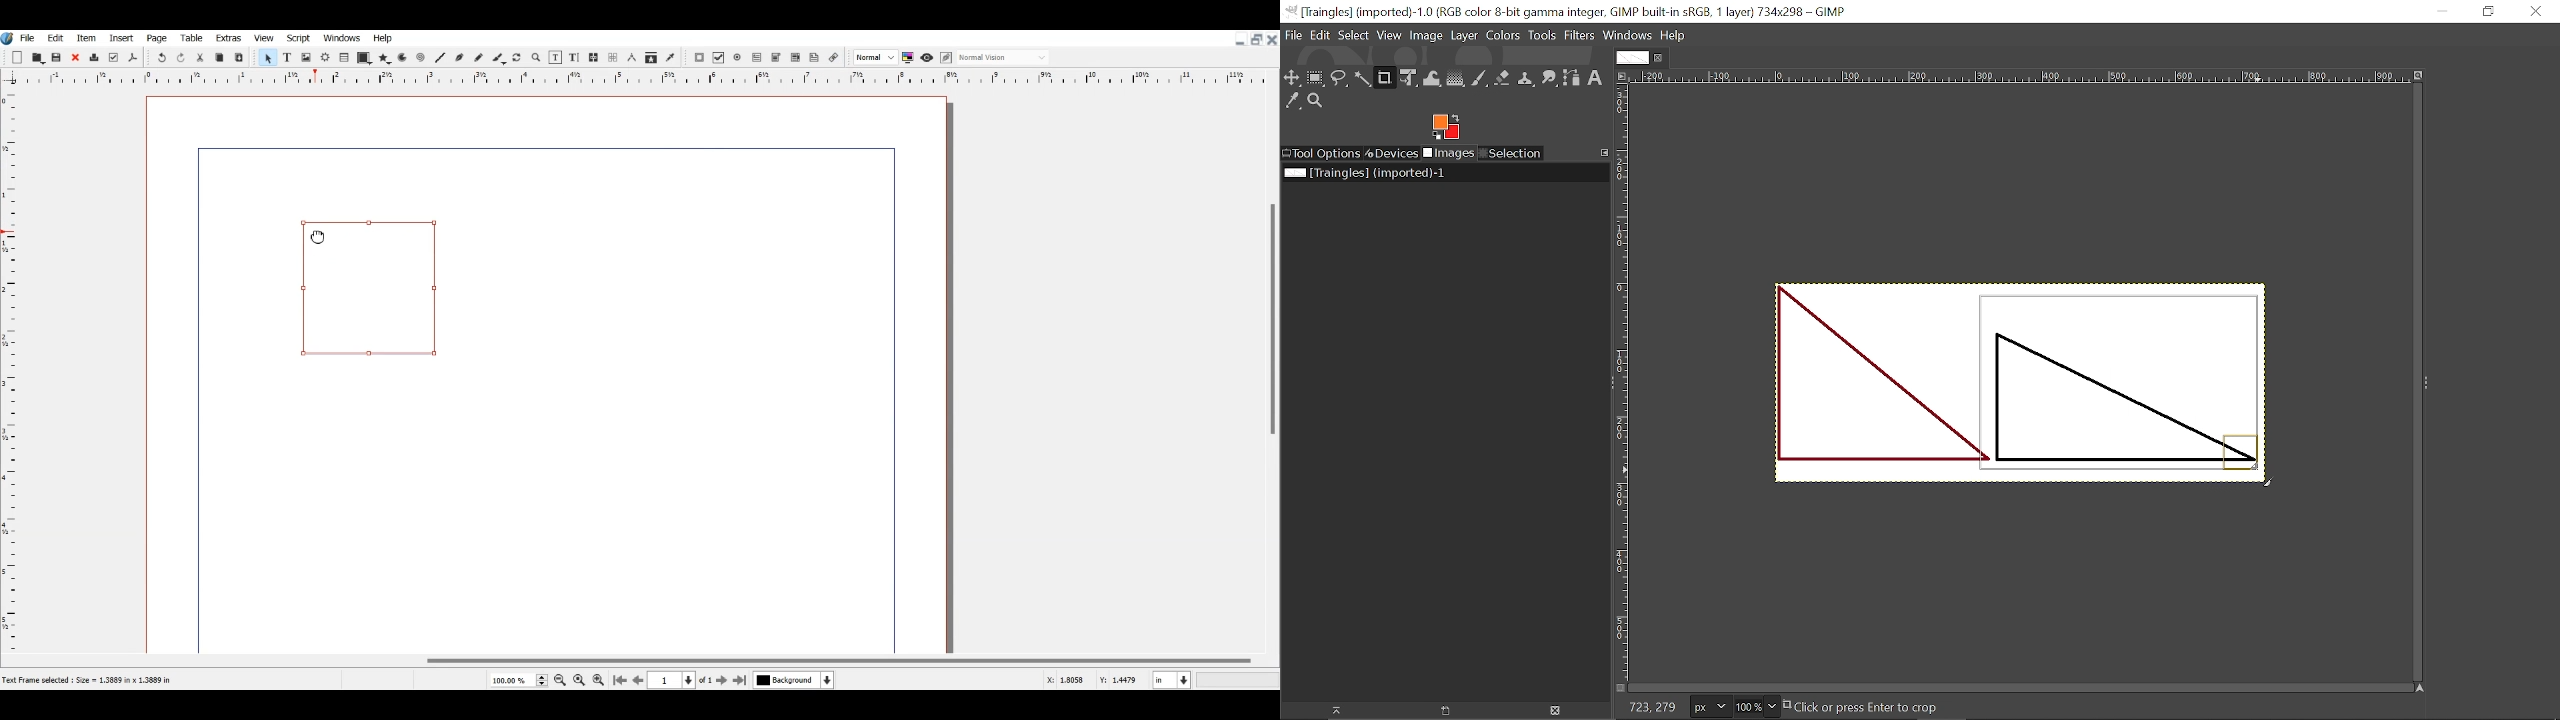 This screenshot has height=728, width=2576. Describe the element at coordinates (58, 57) in the screenshot. I see `Save` at that location.